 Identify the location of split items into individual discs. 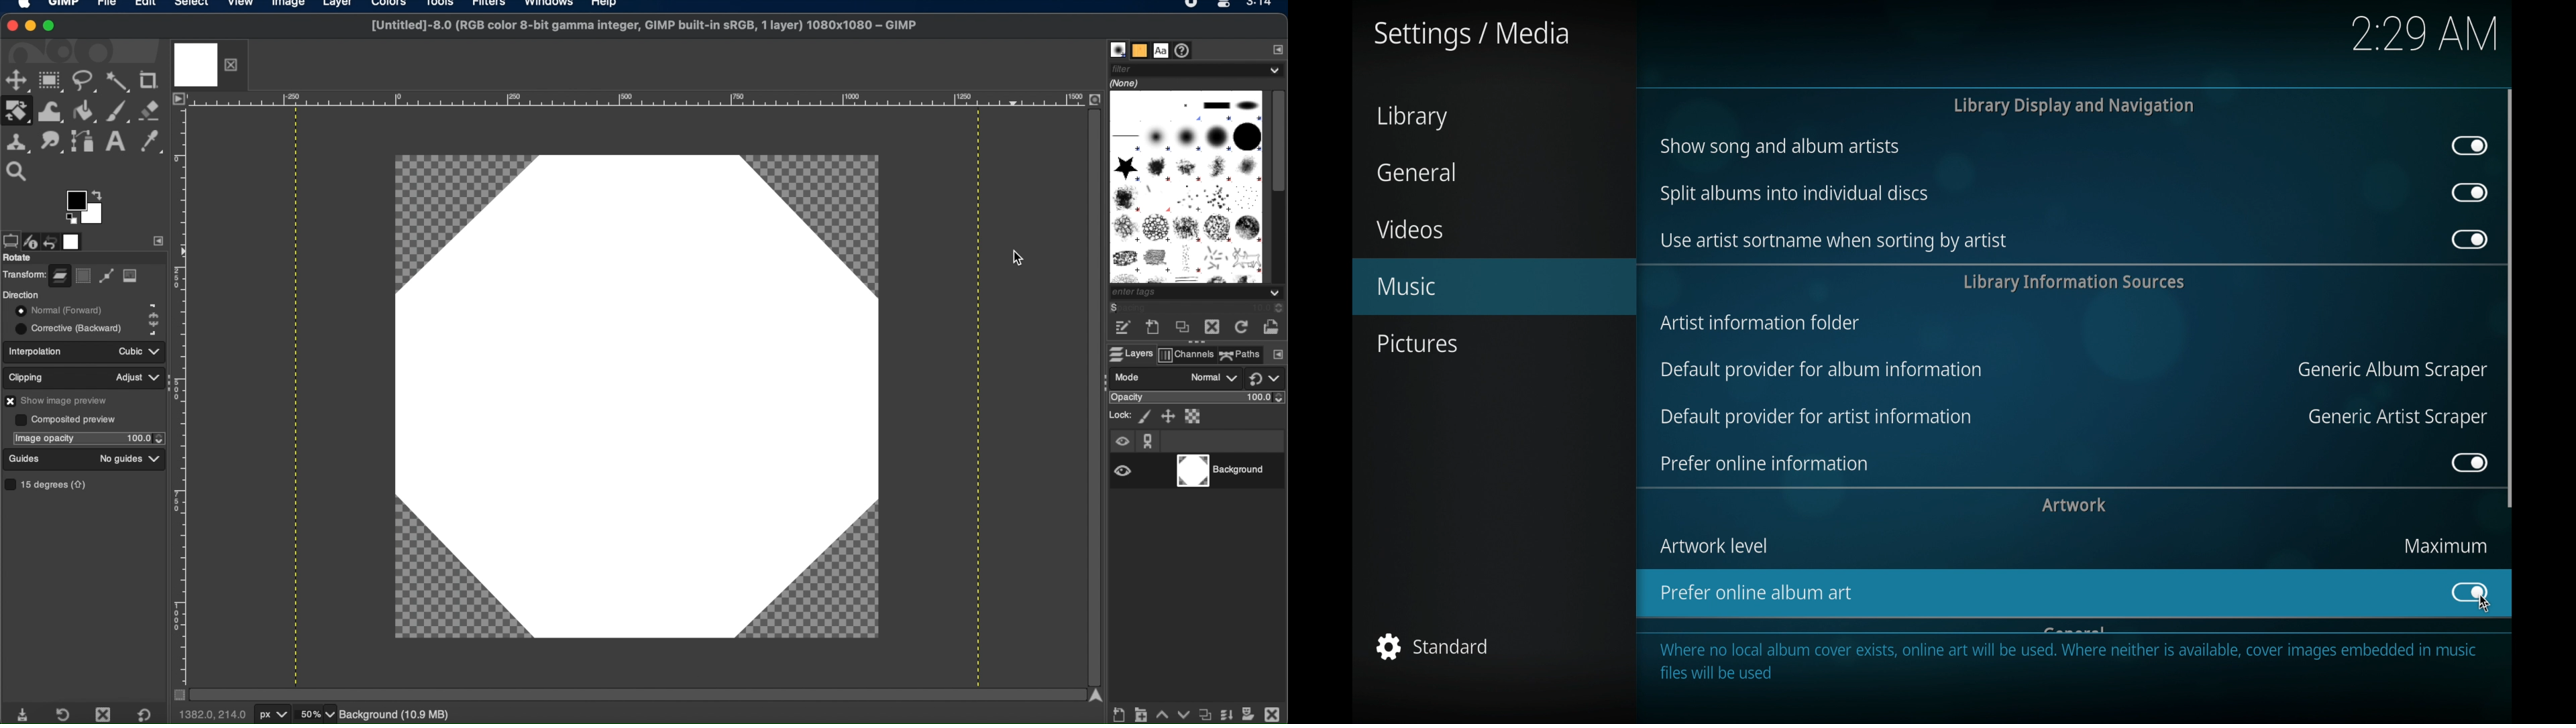
(1791, 195).